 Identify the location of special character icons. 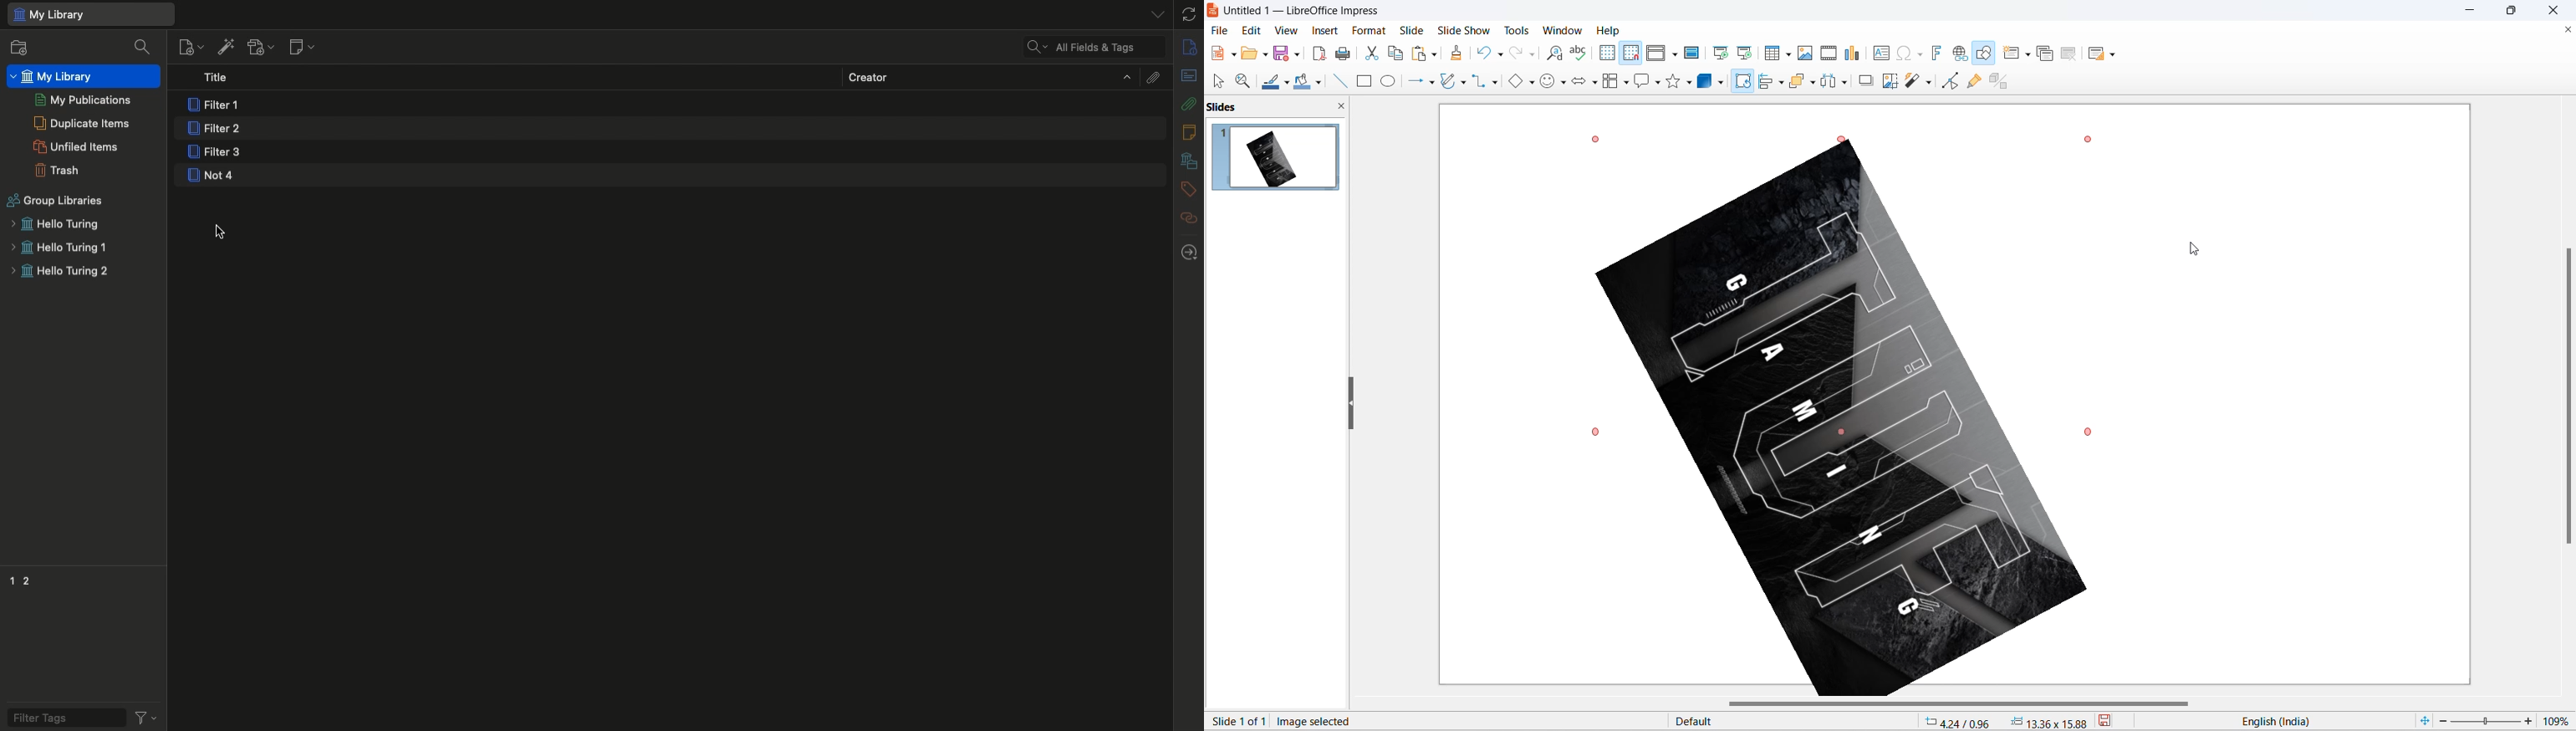
(1919, 53).